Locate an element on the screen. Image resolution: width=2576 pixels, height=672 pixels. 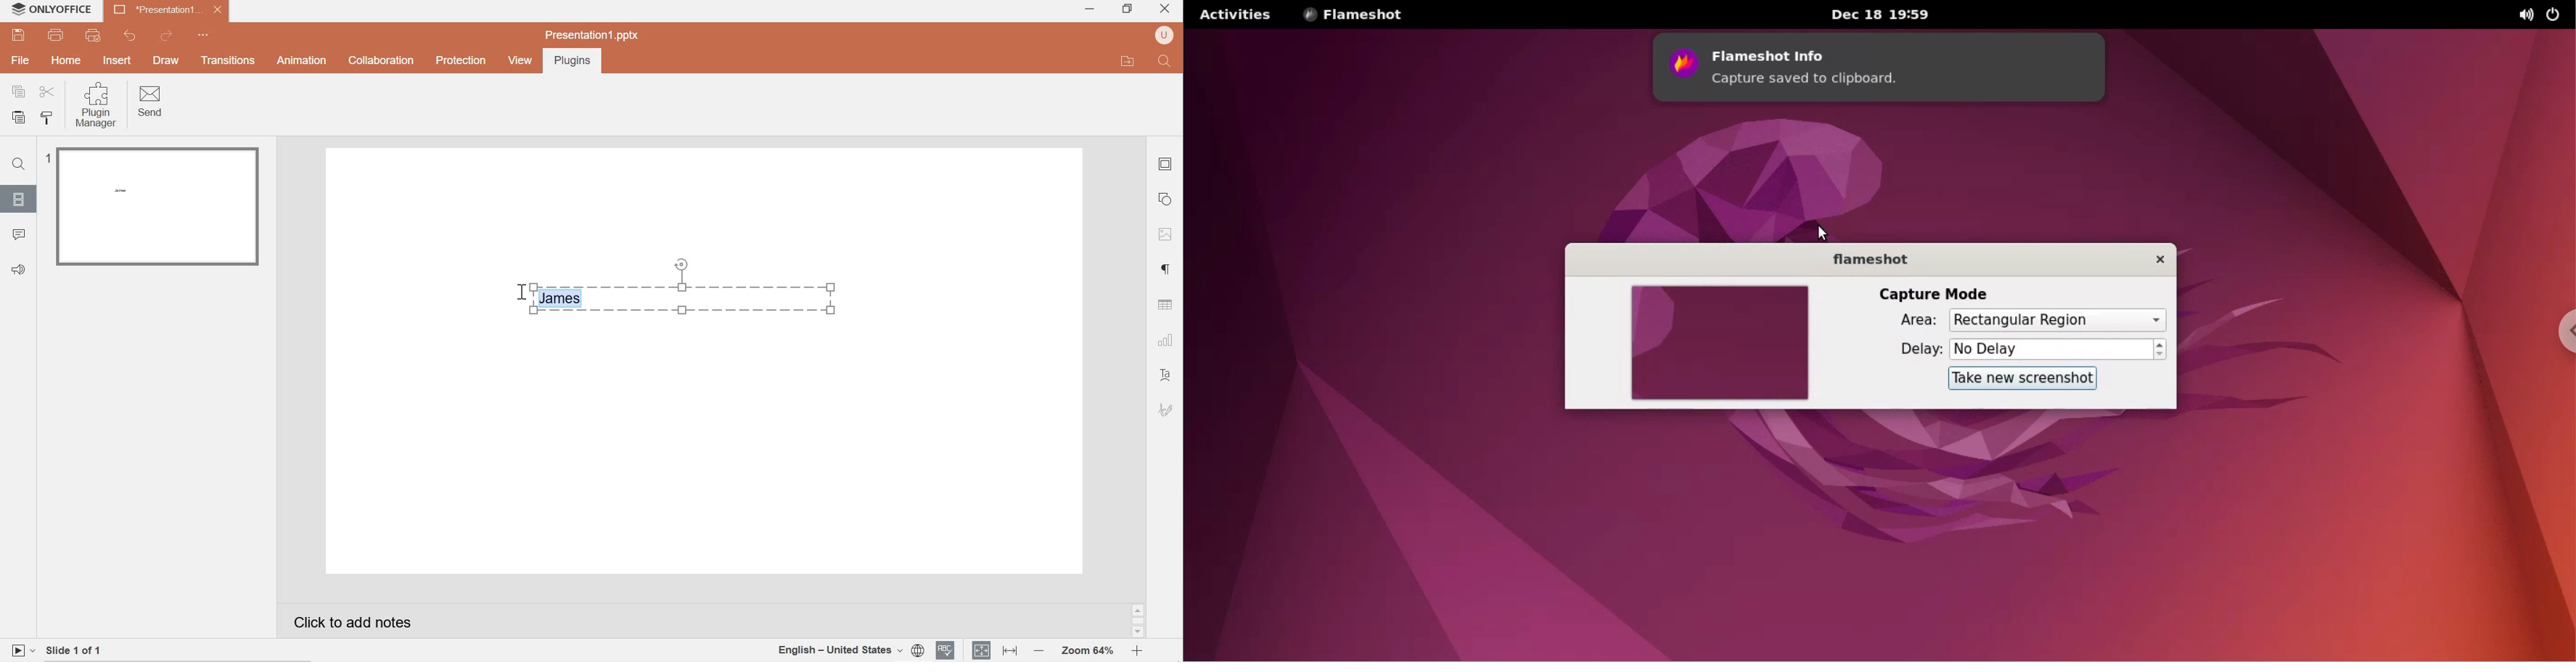
Feedback & support is located at coordinates (18, 269).